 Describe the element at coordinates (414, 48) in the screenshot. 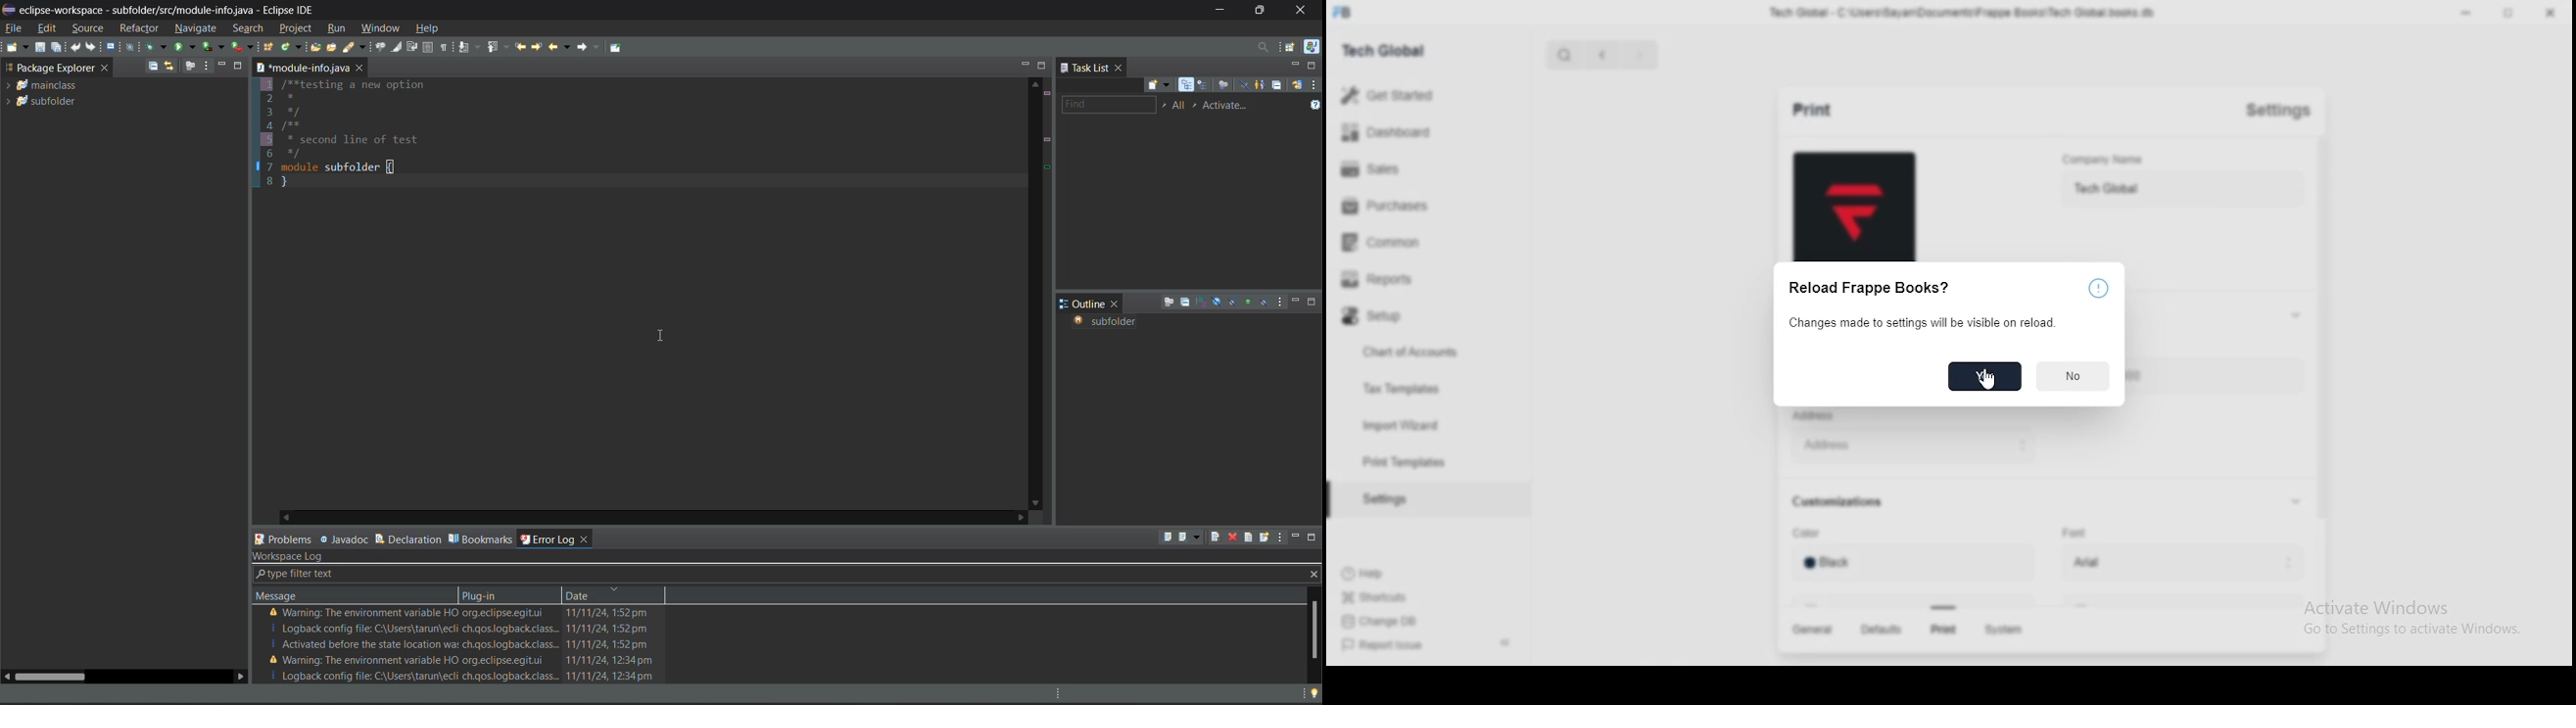

I see `toggle word wrap` at that location.